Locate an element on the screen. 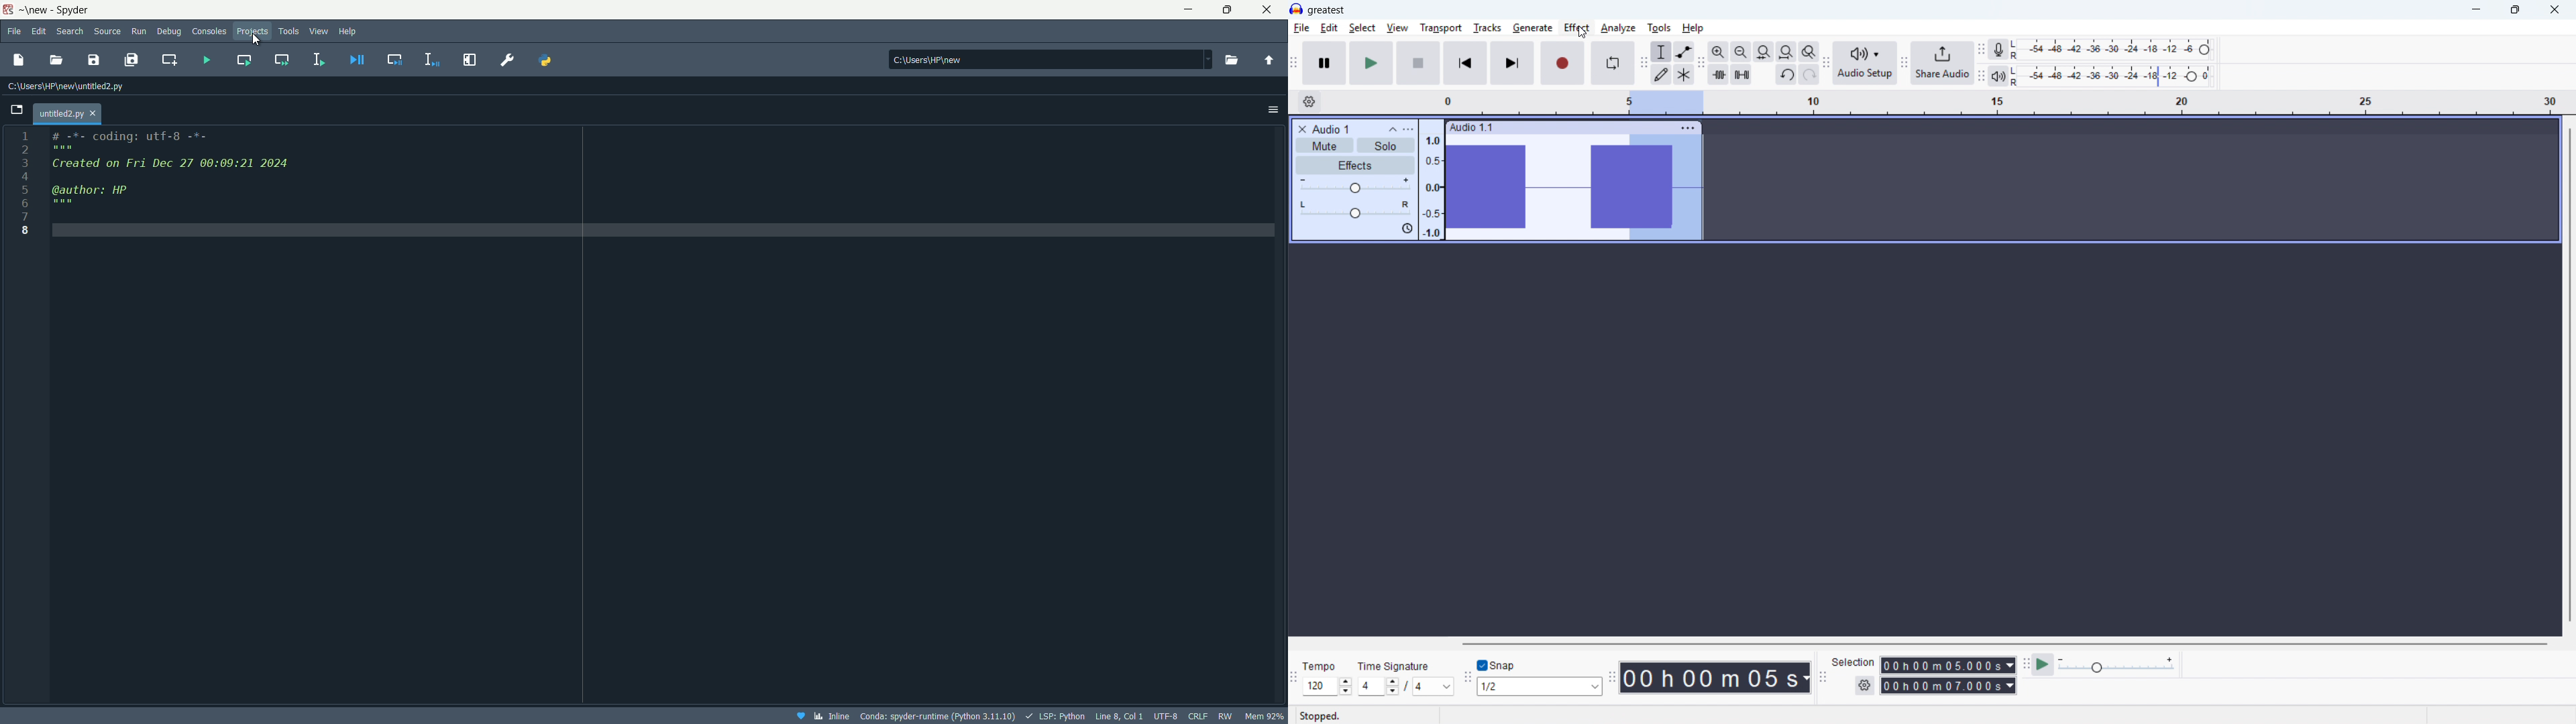  Debug file (Ctrl + F5) is located at coordinates (358, 60).